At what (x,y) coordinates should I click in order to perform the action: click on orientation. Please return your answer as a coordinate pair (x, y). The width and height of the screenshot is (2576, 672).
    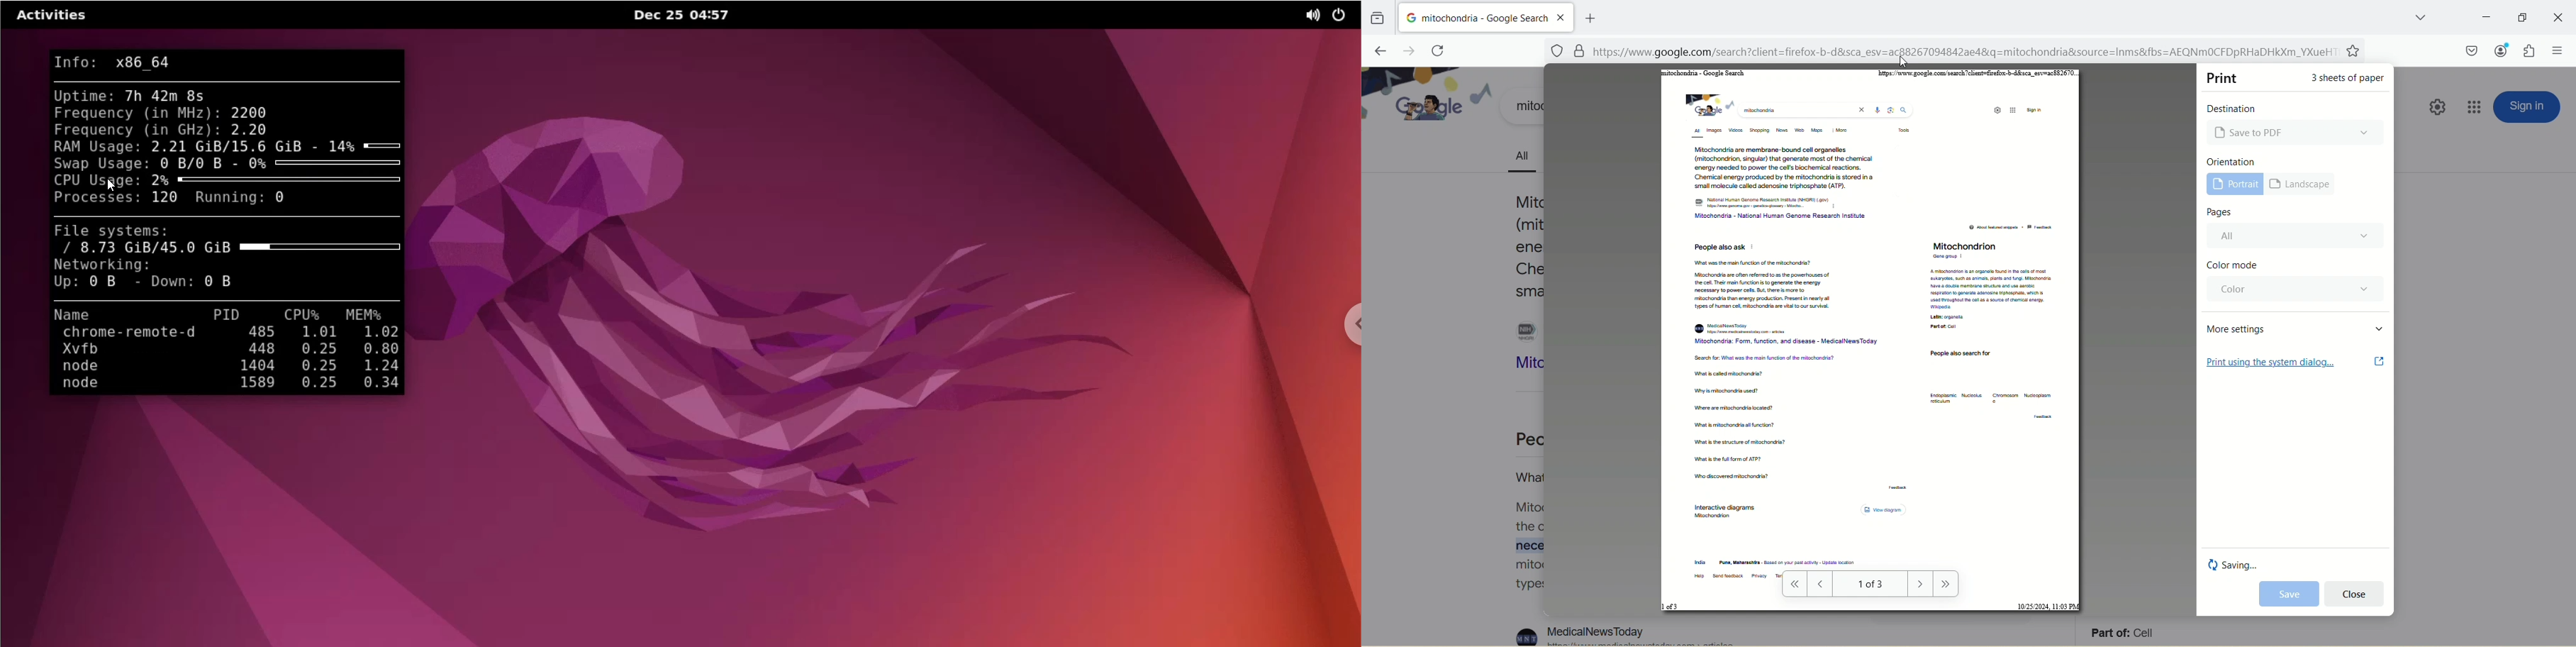
    Looking at the image, I should click on (2234, 161).